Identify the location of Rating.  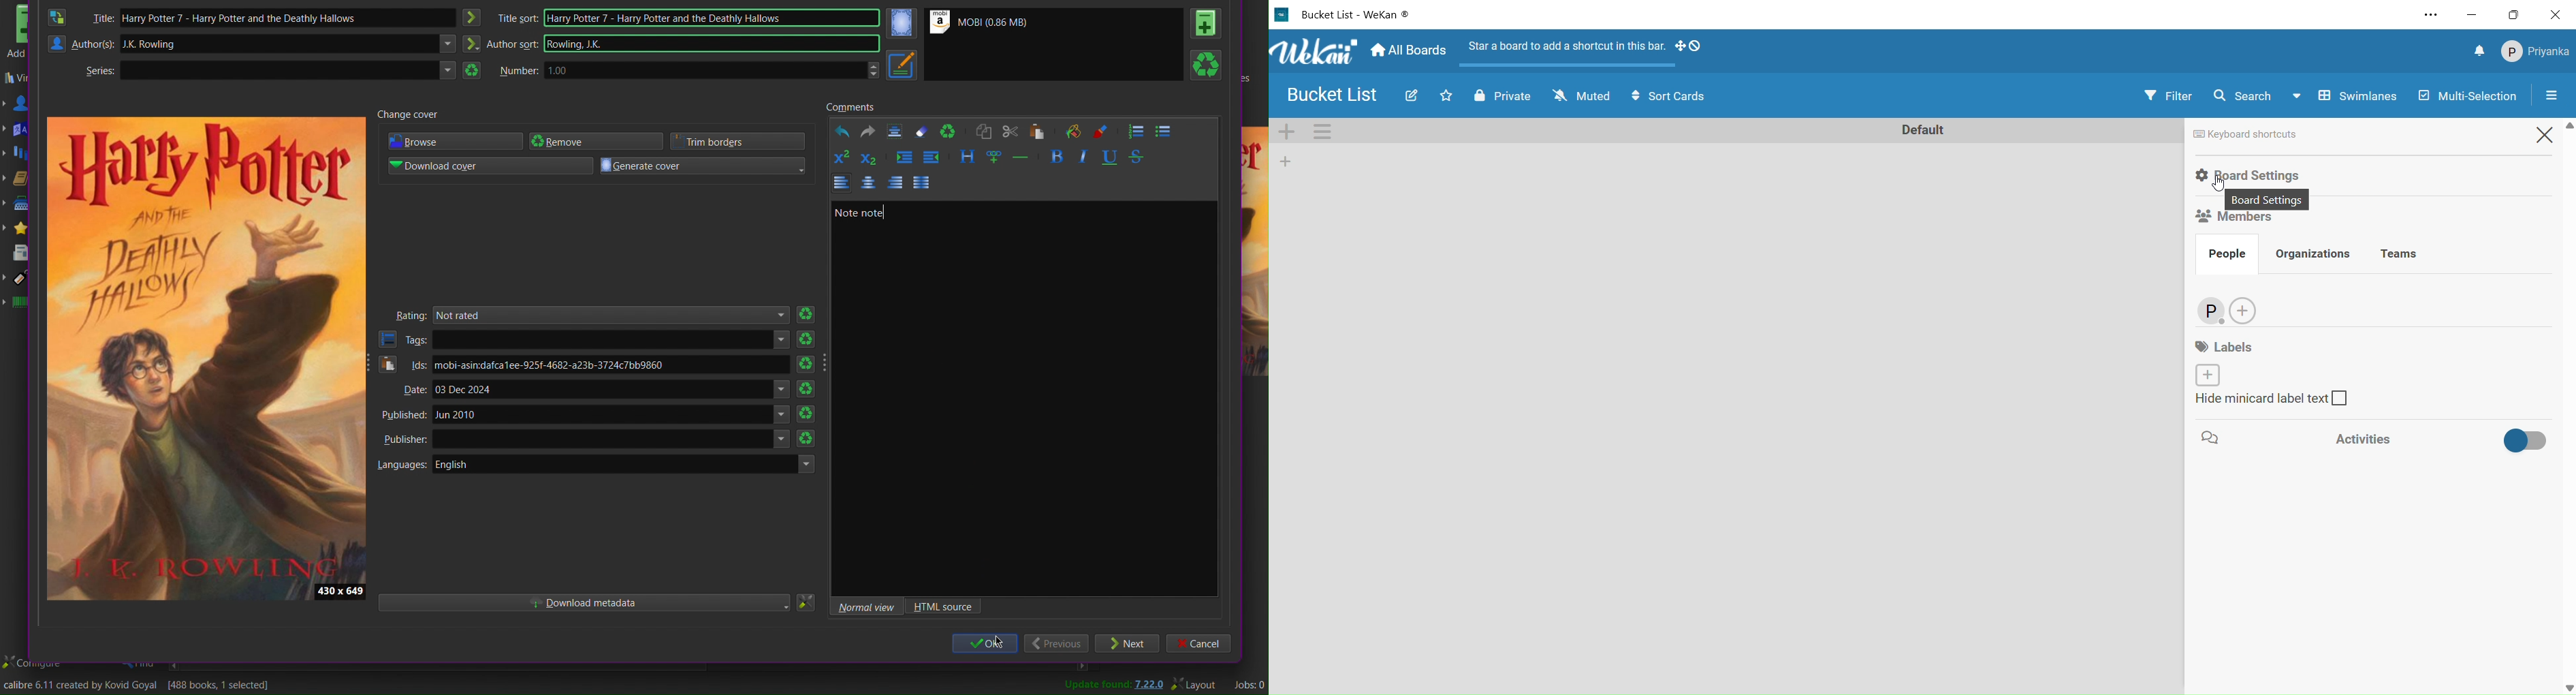
(410, 313).